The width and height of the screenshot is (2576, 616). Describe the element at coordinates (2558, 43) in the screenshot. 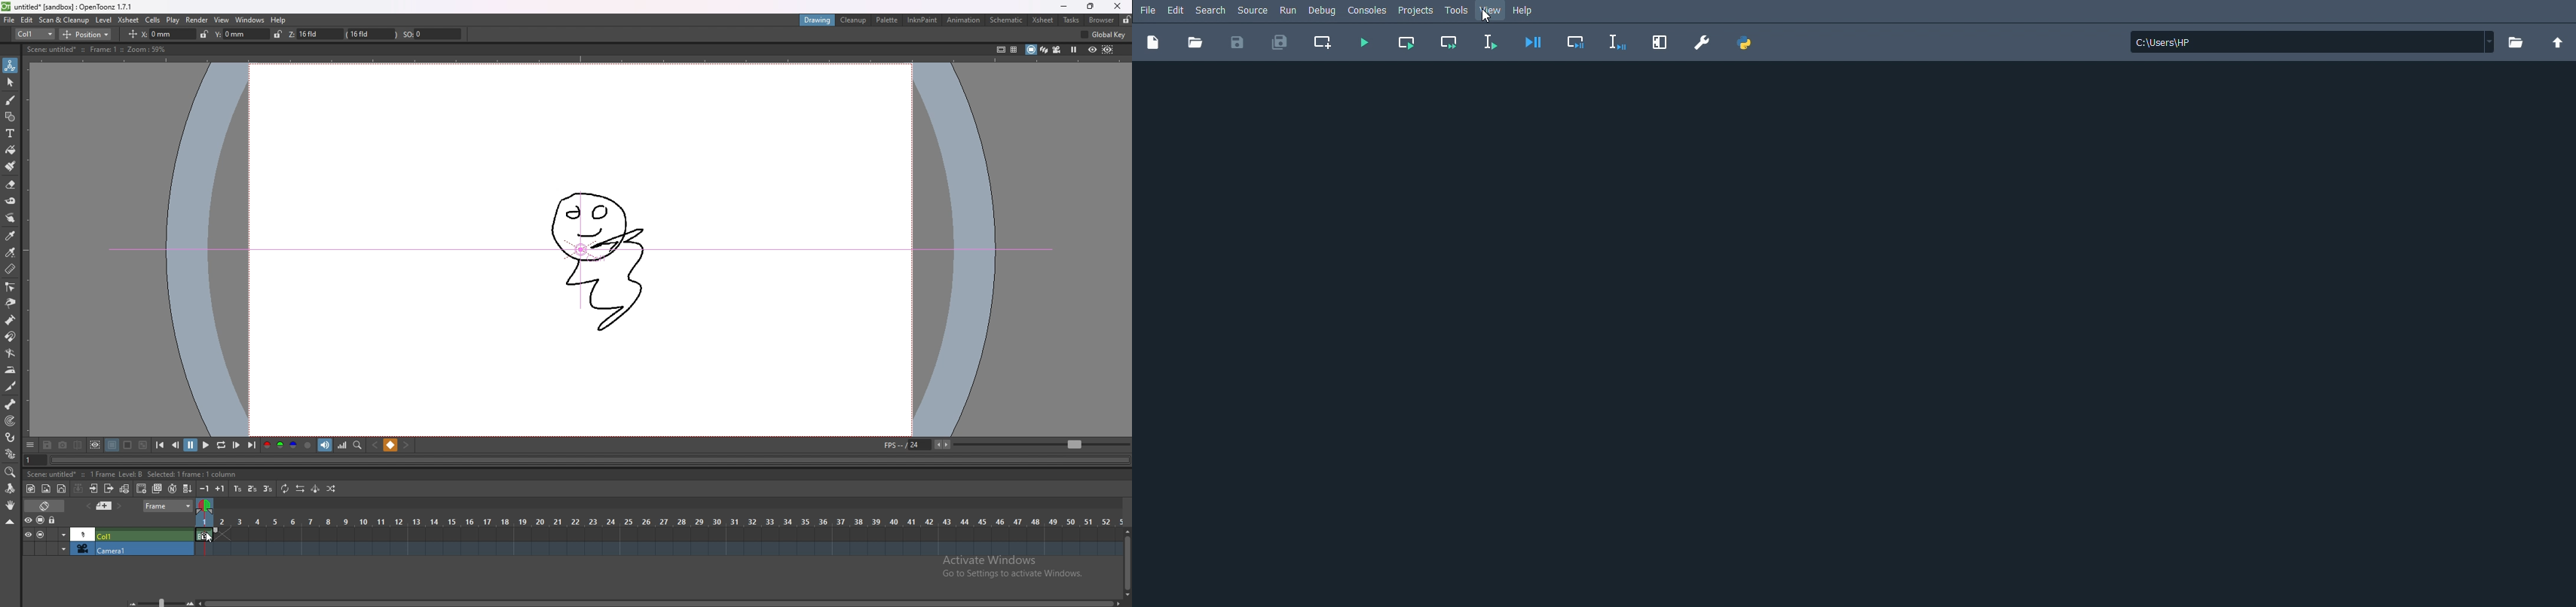

I see `Change to parent directory` at that location.